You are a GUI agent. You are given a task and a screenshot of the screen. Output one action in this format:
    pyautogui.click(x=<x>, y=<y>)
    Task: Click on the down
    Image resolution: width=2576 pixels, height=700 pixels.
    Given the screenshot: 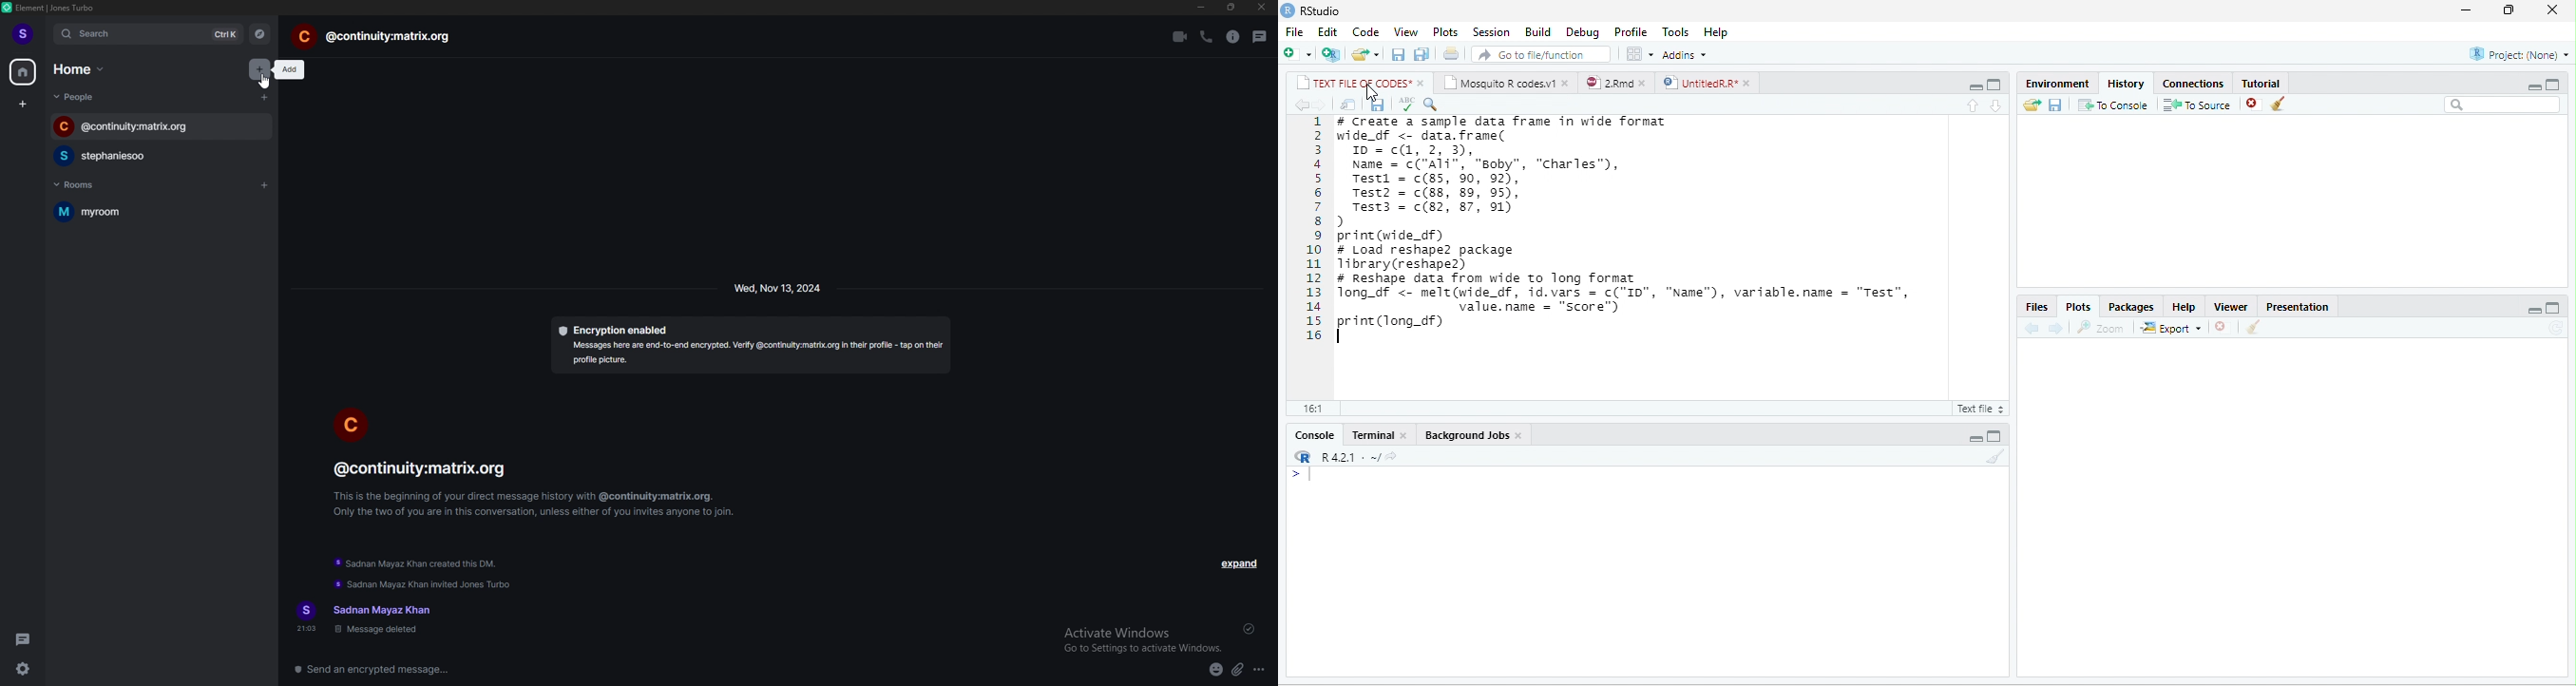 What is the action you would take?
    pyautogui.click(x=1997, y=106)
    